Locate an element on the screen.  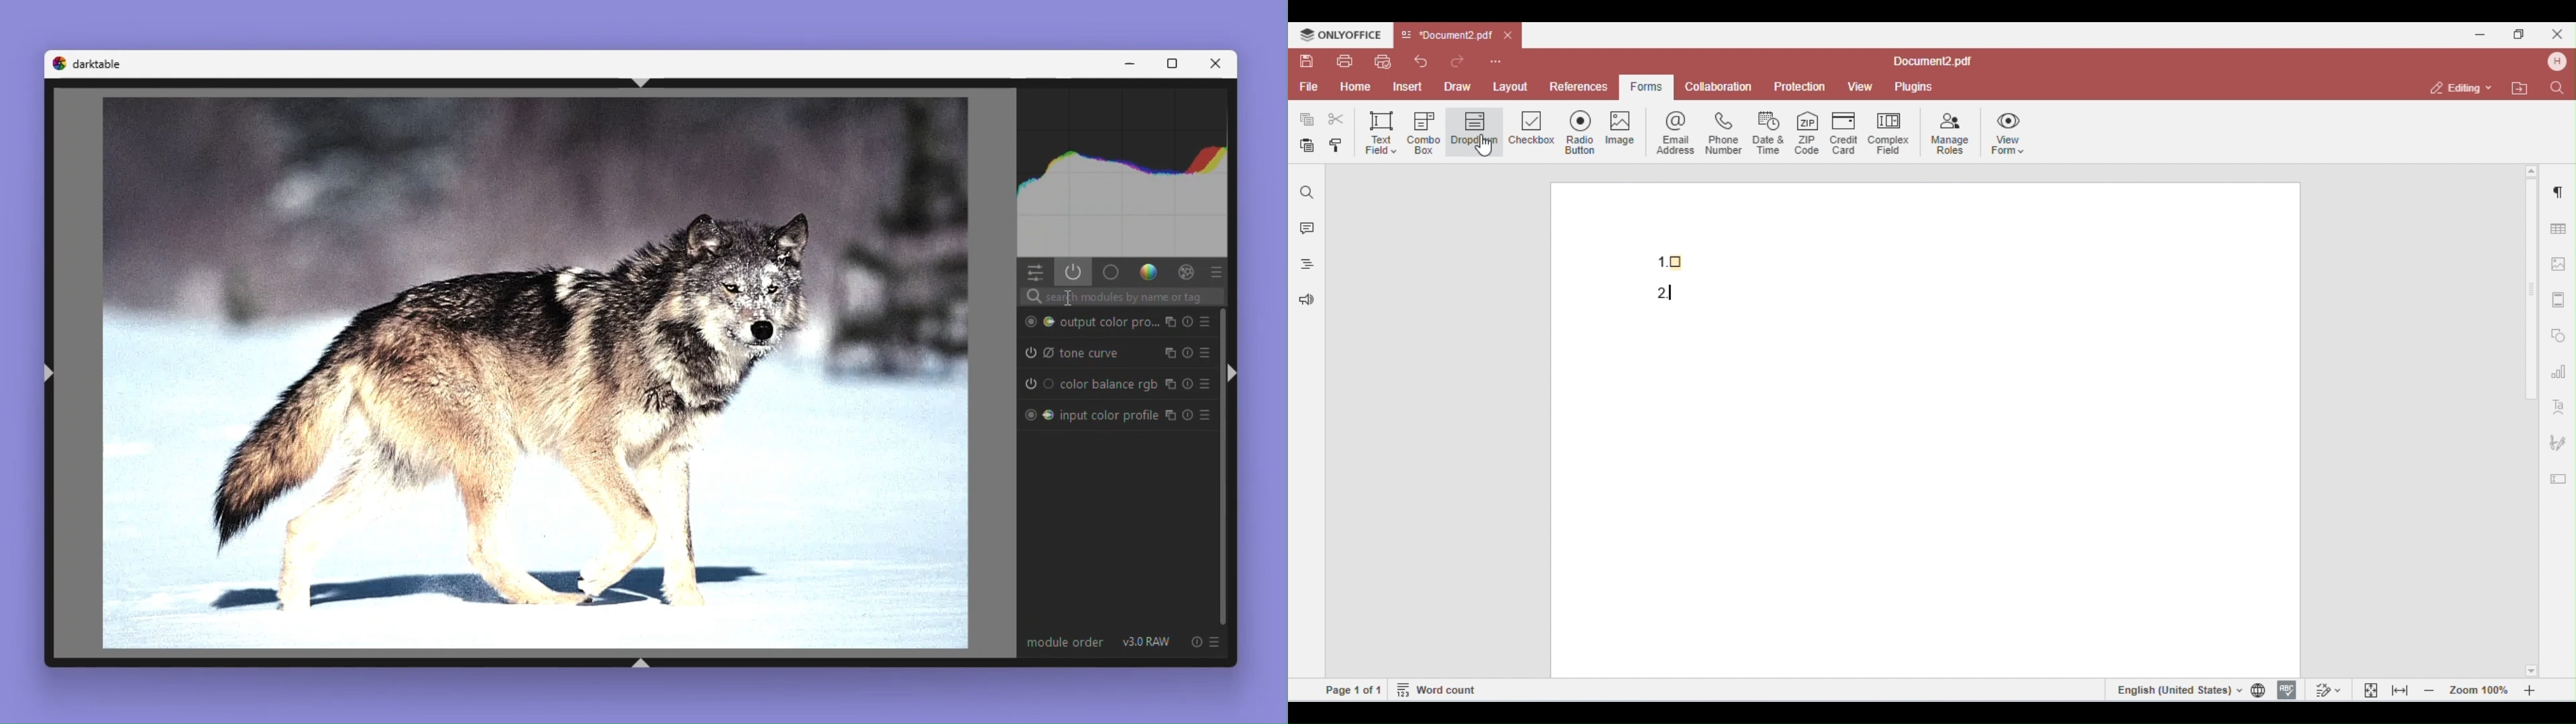
shift+ctrl+l is located at coordinates (50, 372).